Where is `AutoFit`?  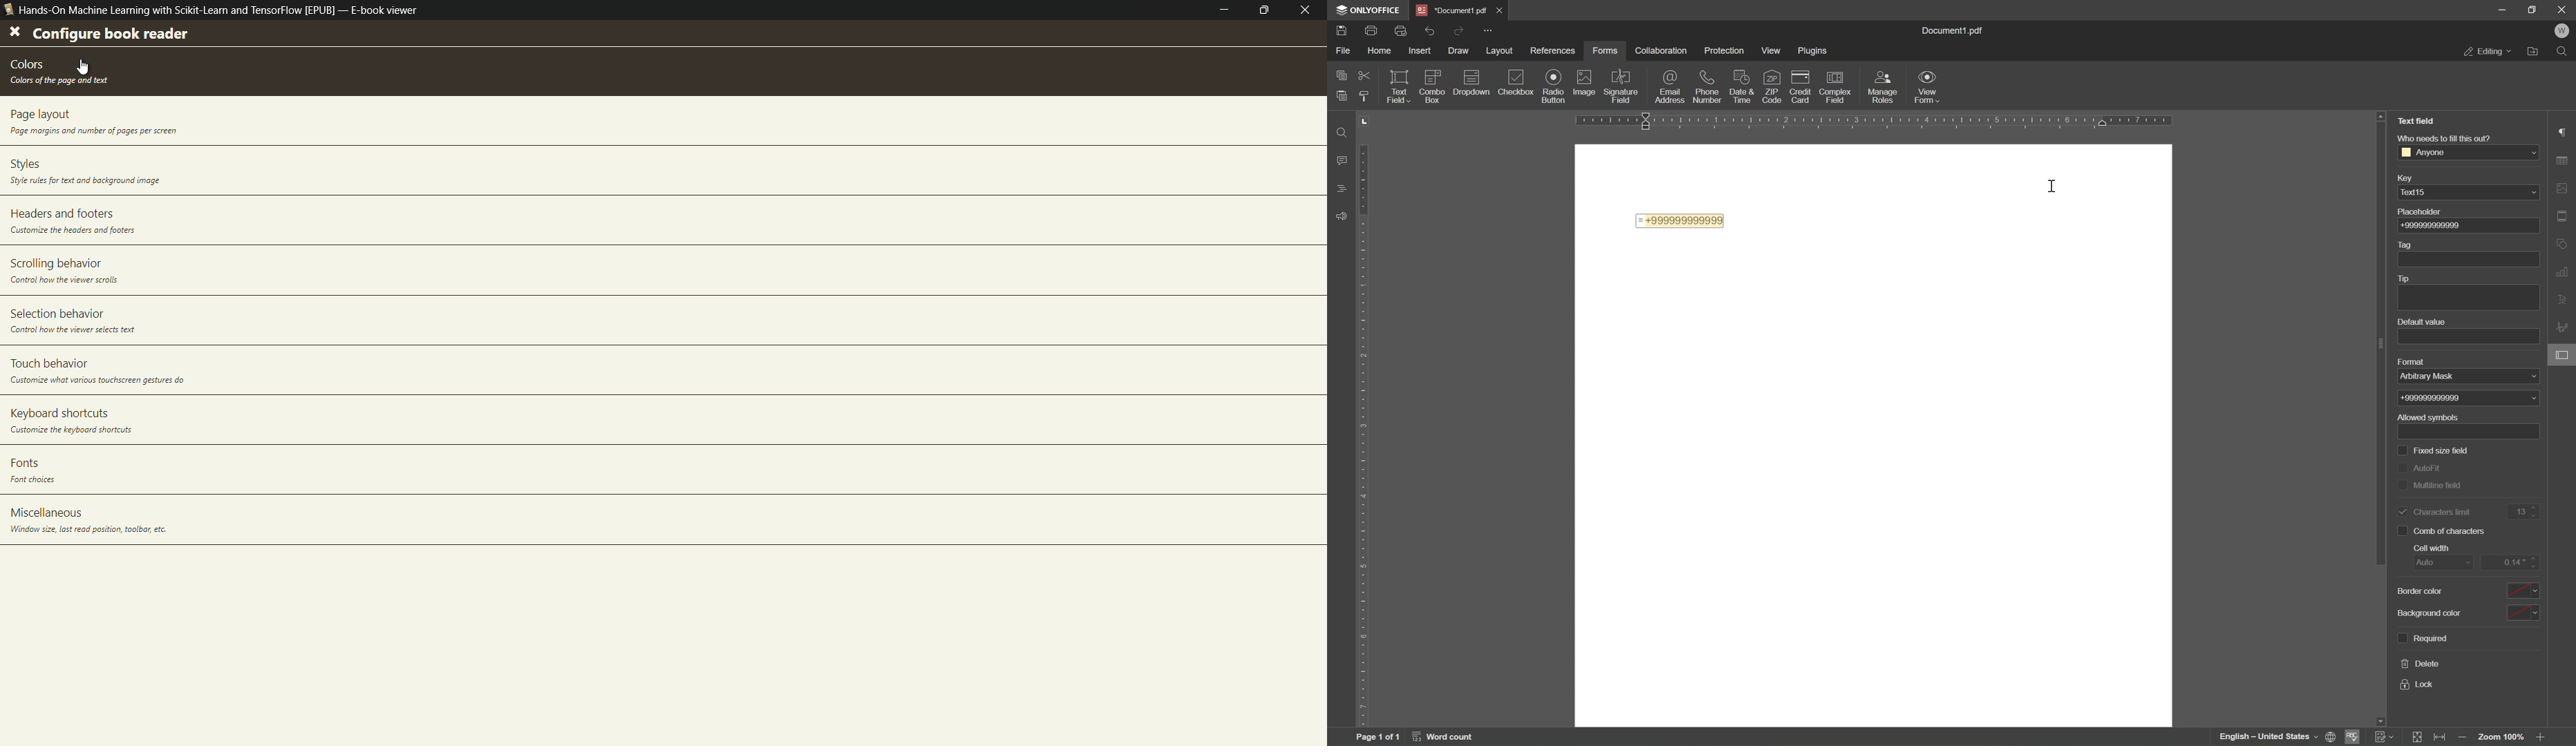
AutoFit is located at coordinates (2434, 467).